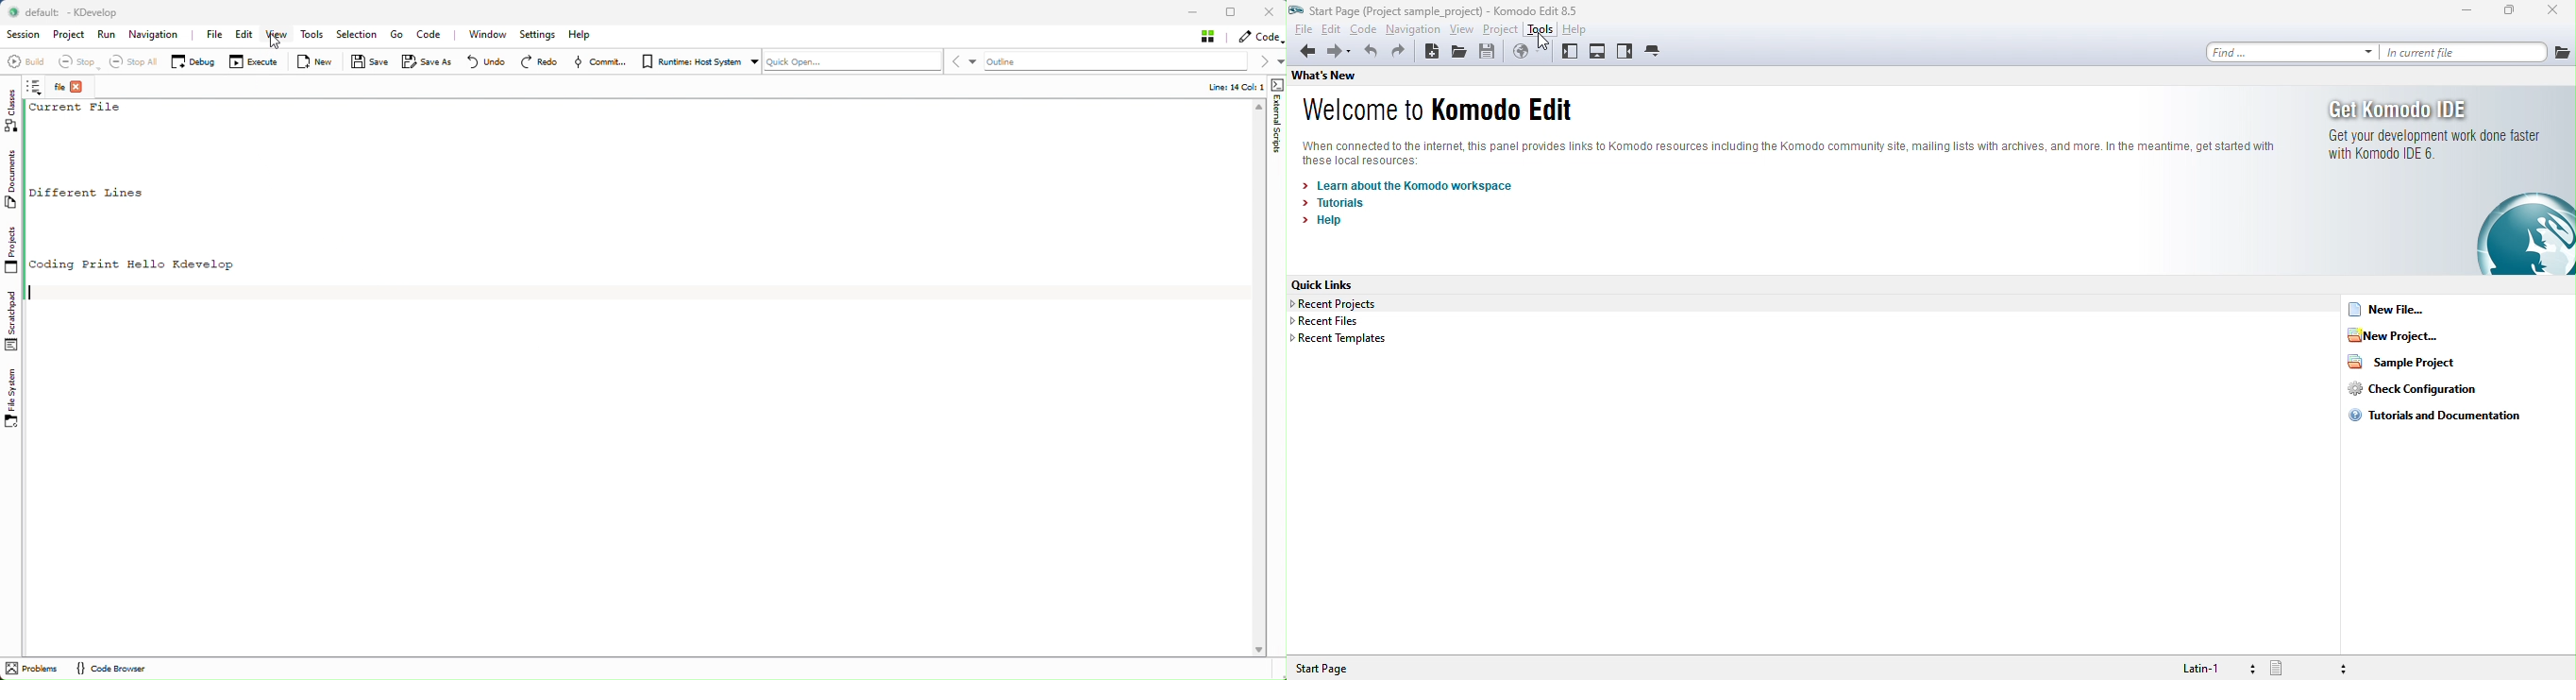 This screenshot has height=700, width=2576. What do you see at coordinates (1332, 29) in the screenshot?
I see `edit` at bounding box center [1332, 29].